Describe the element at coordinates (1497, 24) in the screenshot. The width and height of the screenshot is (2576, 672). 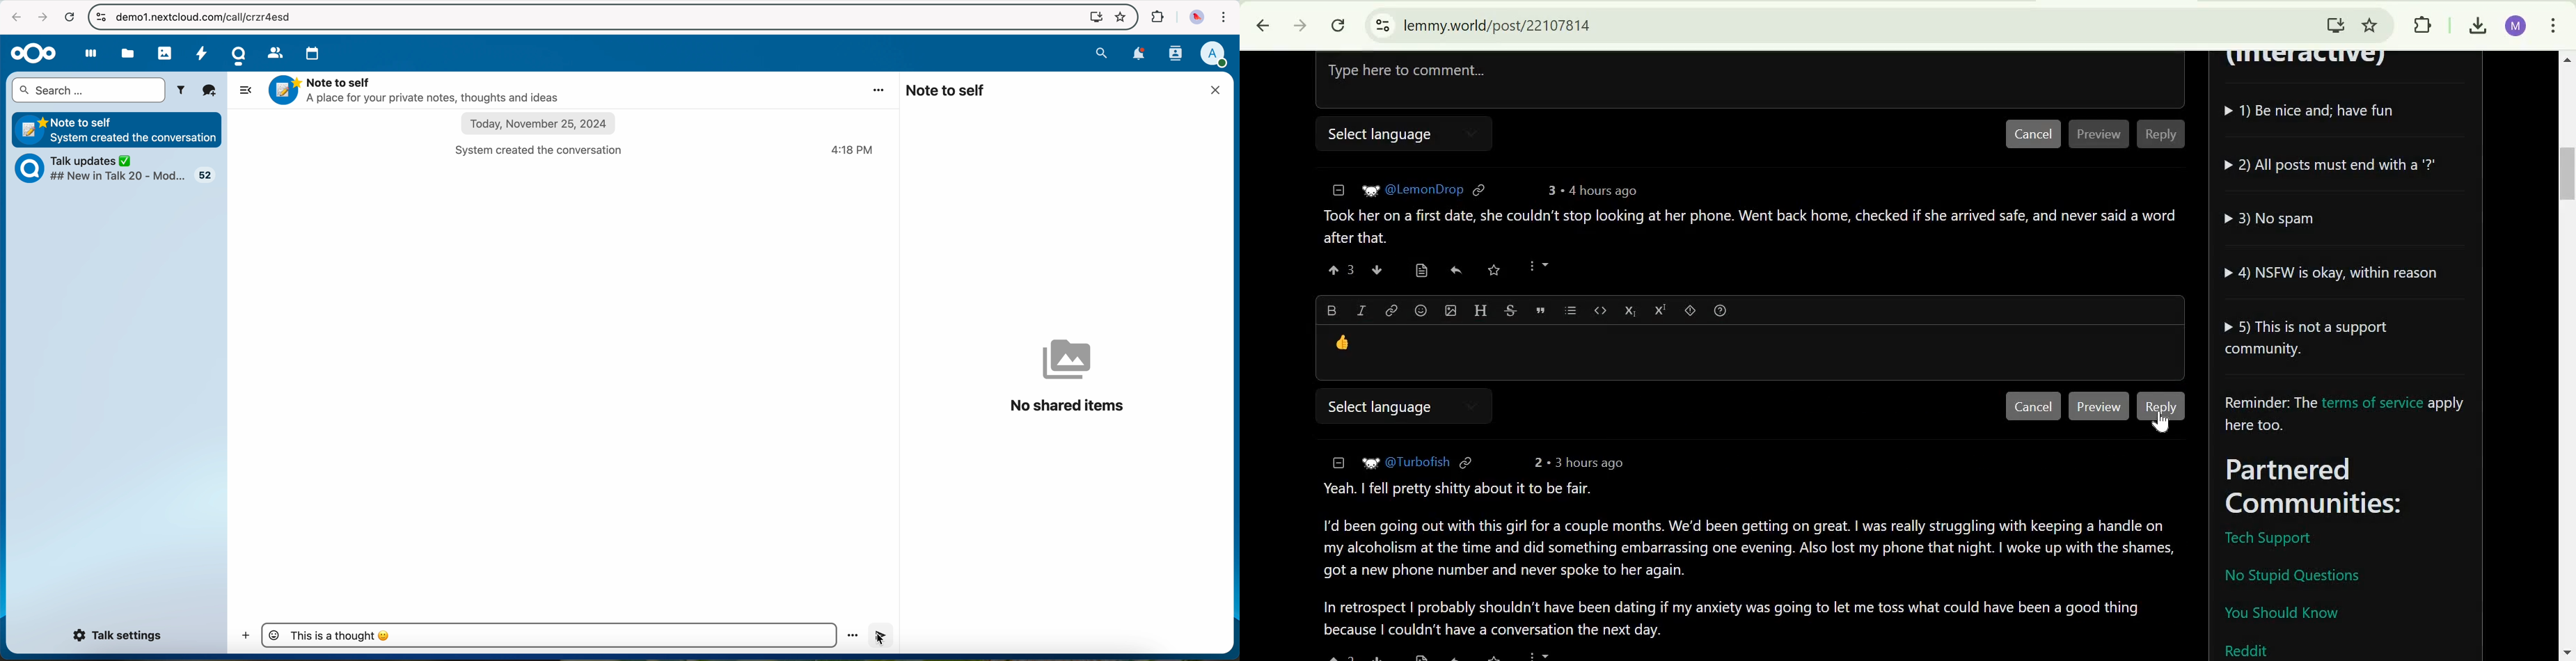
I see `lemmy.world/post/22107814` at that location.